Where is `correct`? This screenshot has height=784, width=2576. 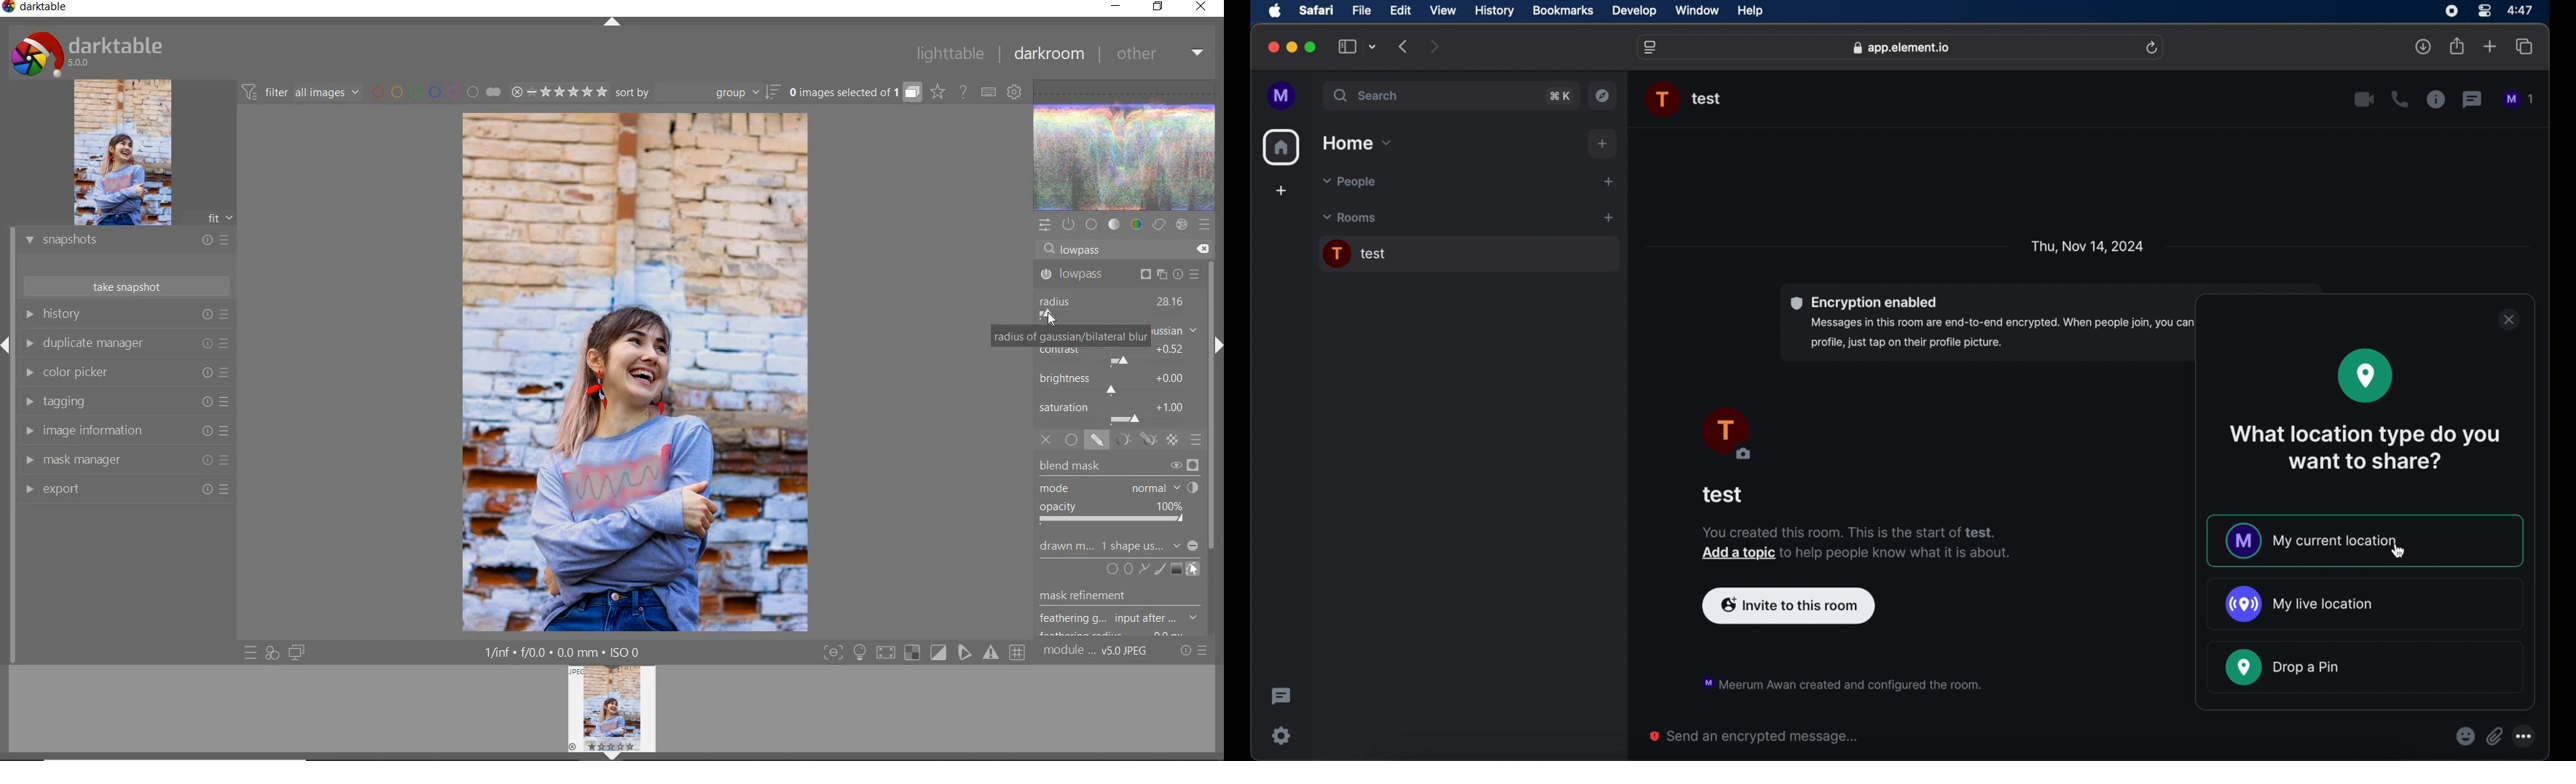
correct is located at coordinates (1158, 225).